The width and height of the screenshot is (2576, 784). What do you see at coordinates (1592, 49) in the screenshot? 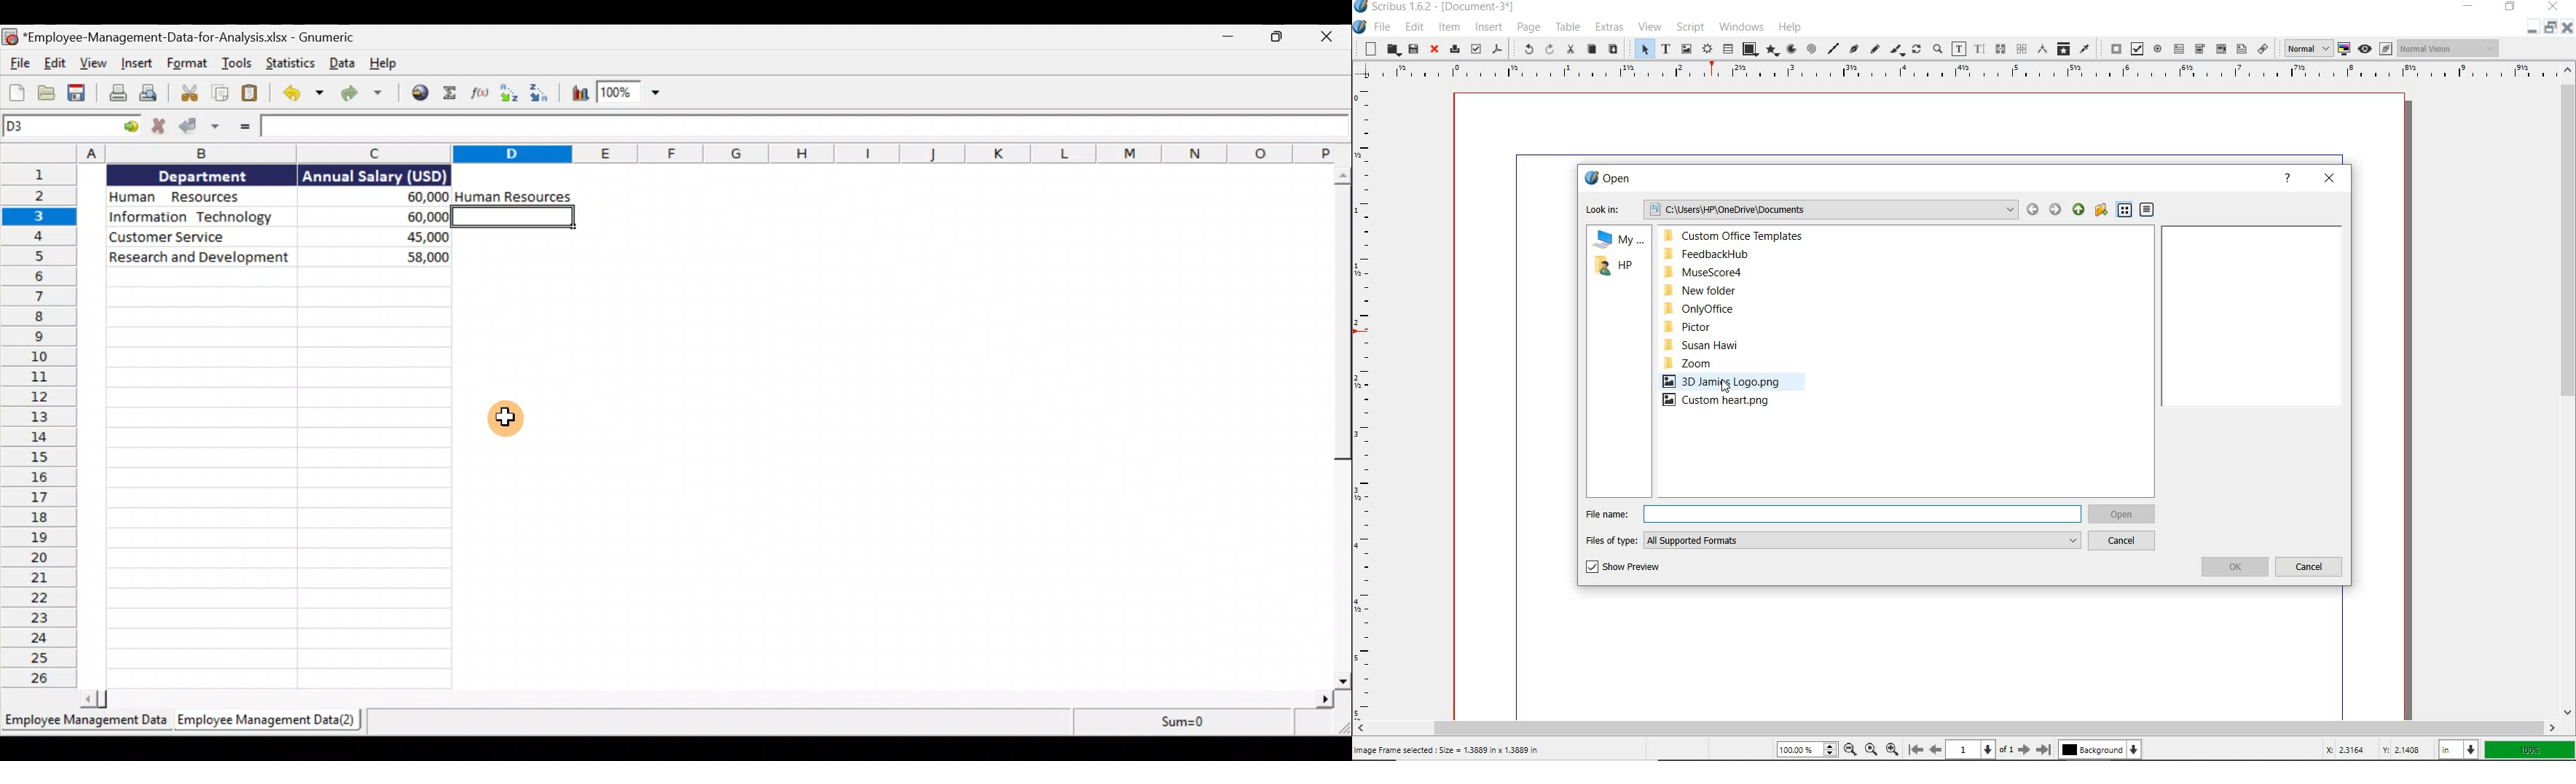
I see `copy` at bounding box center [1592, 49].